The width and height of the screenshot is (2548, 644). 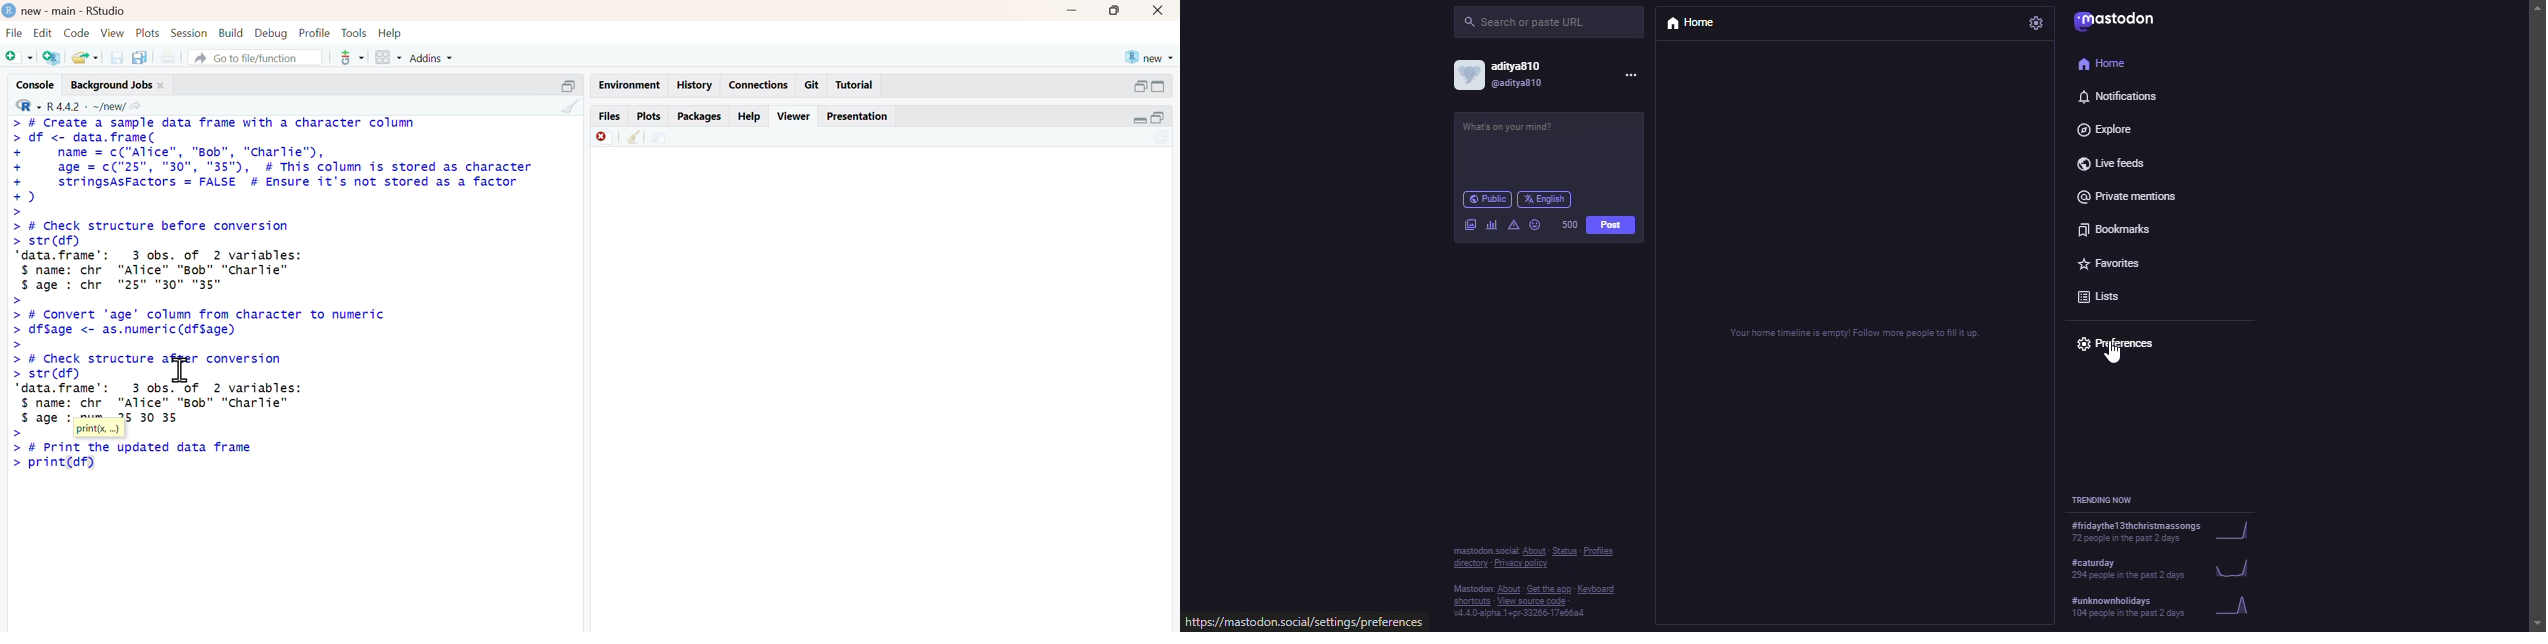 I want to click on Tutorial , so click(x=855, y=84).